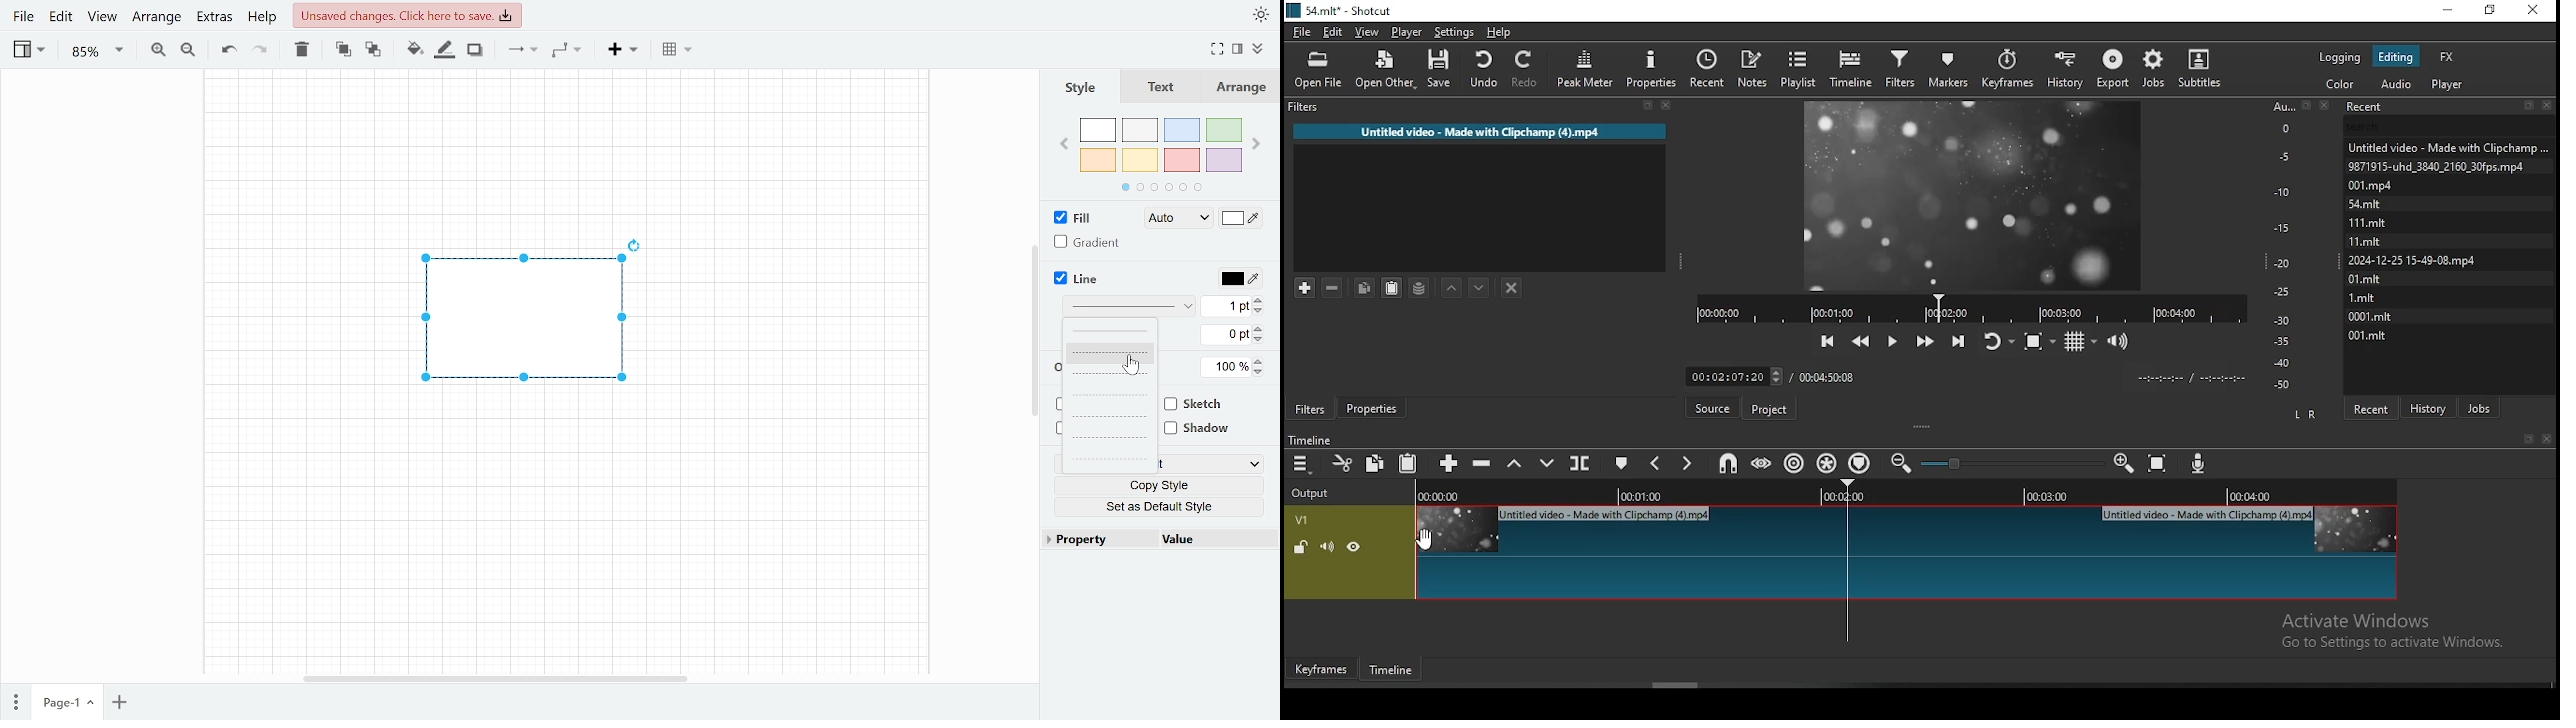 Image resolution: width=2576 pixels, height=728 pixels. I want to click on zoom timeline in, so click(1903, 464).